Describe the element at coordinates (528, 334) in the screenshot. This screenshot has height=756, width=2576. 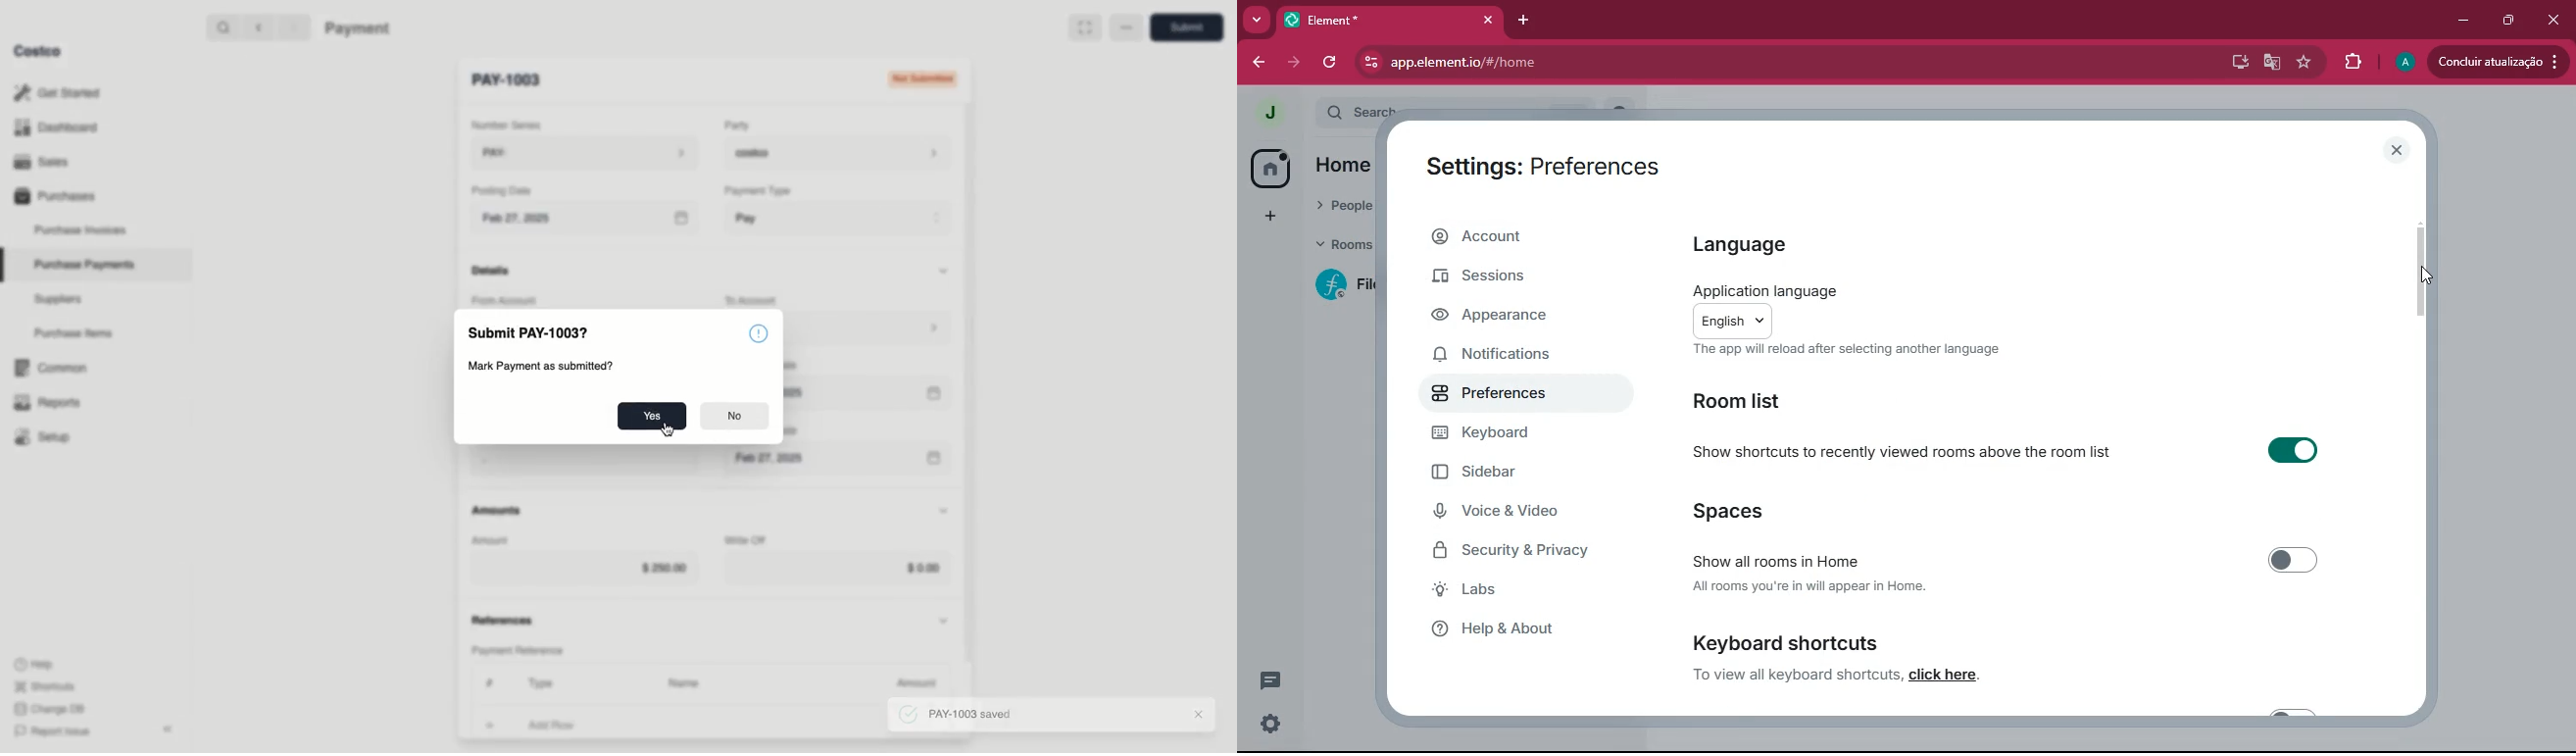
I see `Submit PAY-1003?` at that location.